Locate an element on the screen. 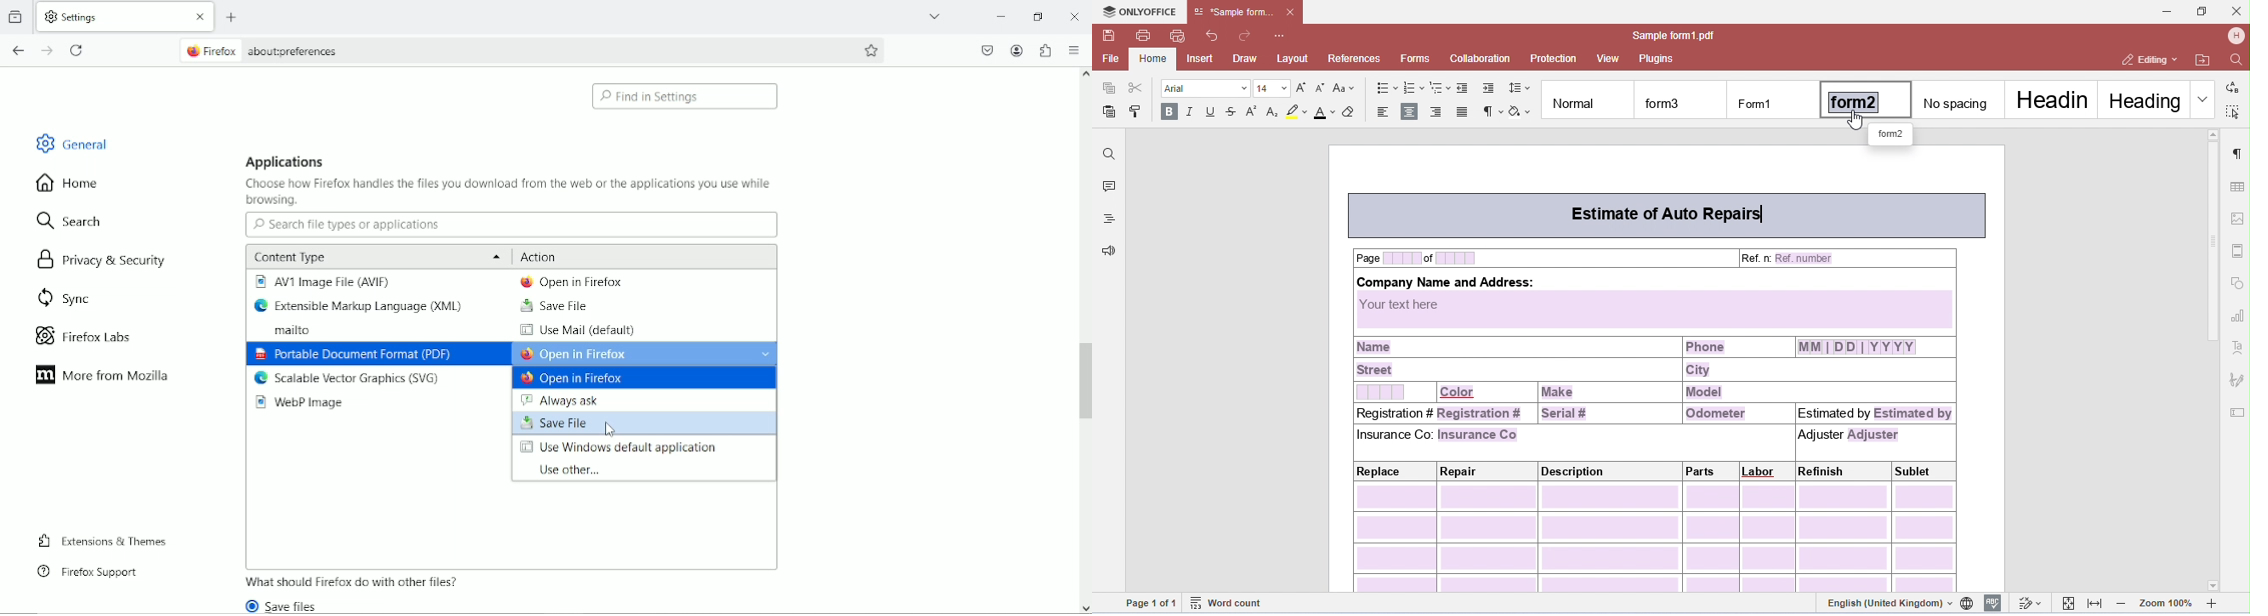 This screenshot has height=616, width=2268. Save File is located at coordinates (645, 424).